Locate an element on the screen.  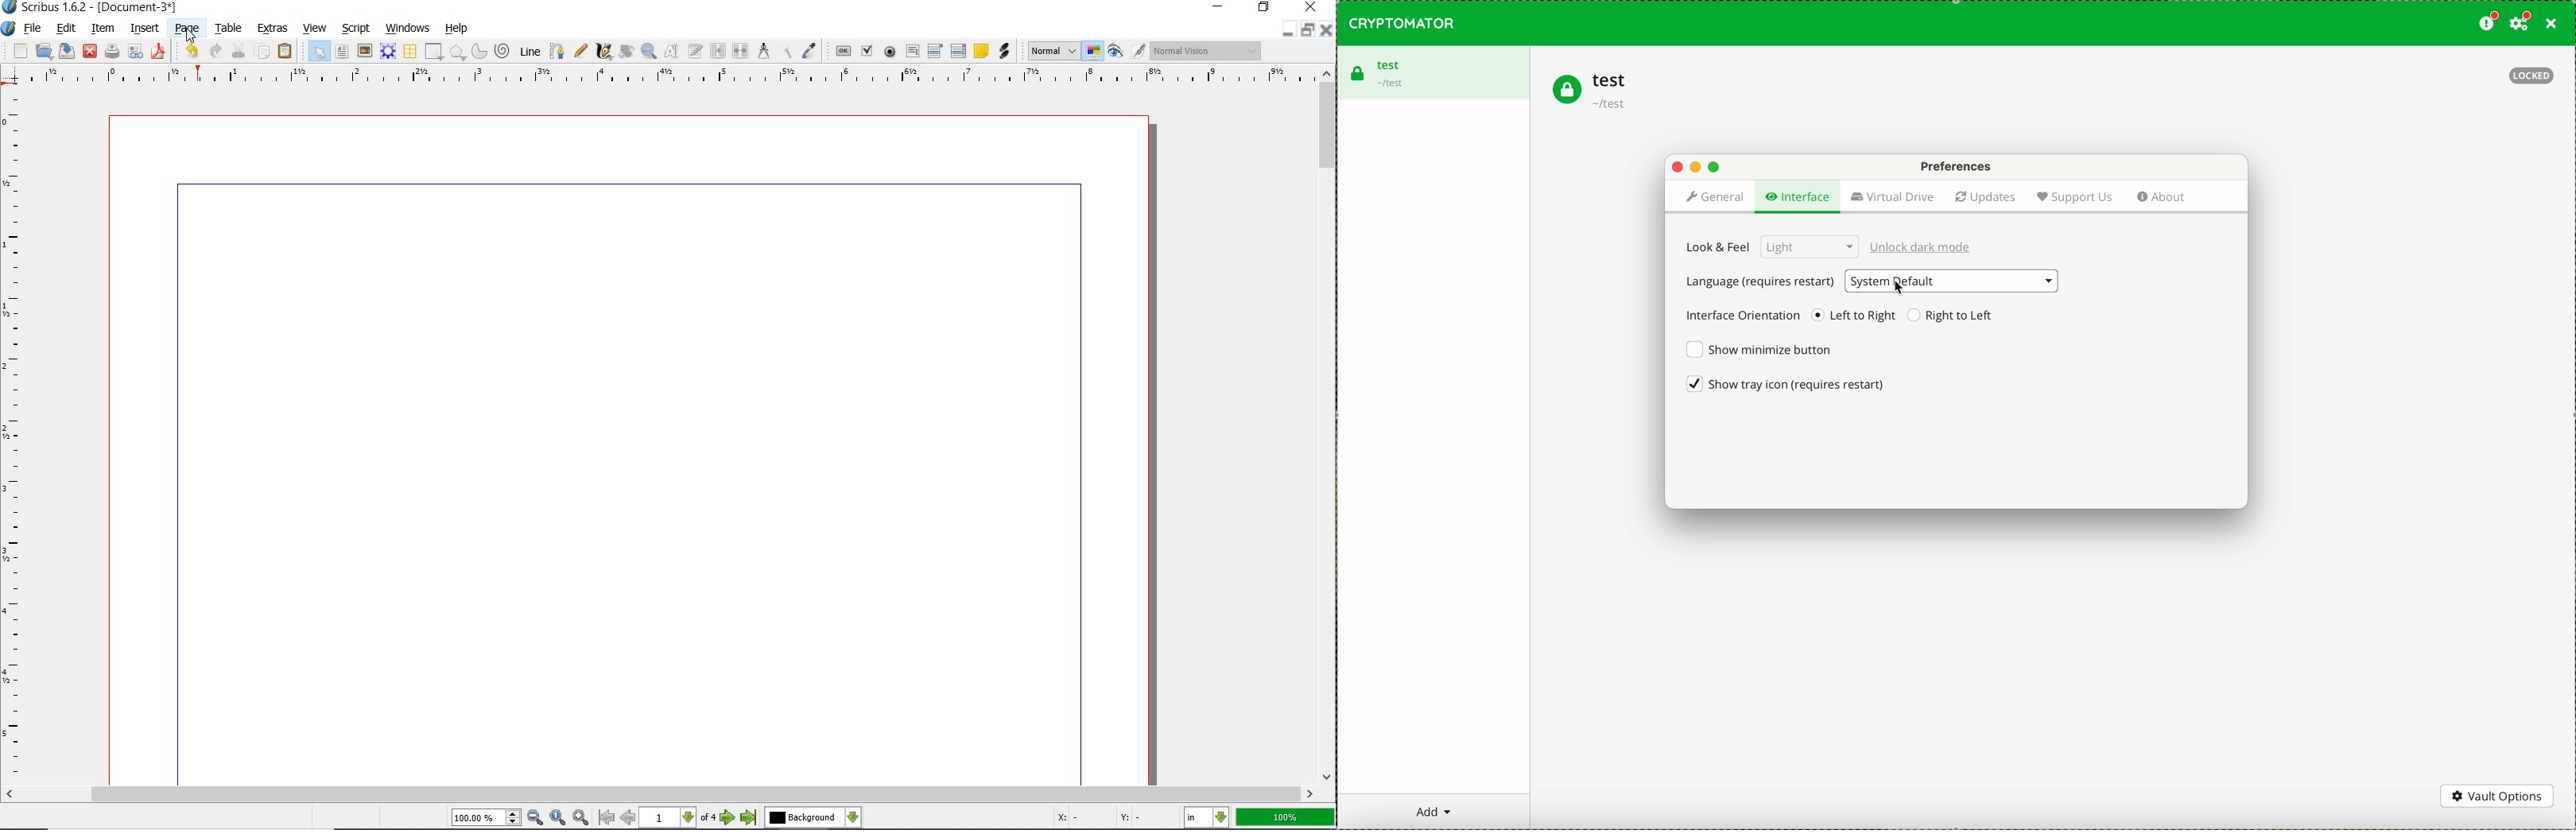
line is located at coordinates (529, 51).